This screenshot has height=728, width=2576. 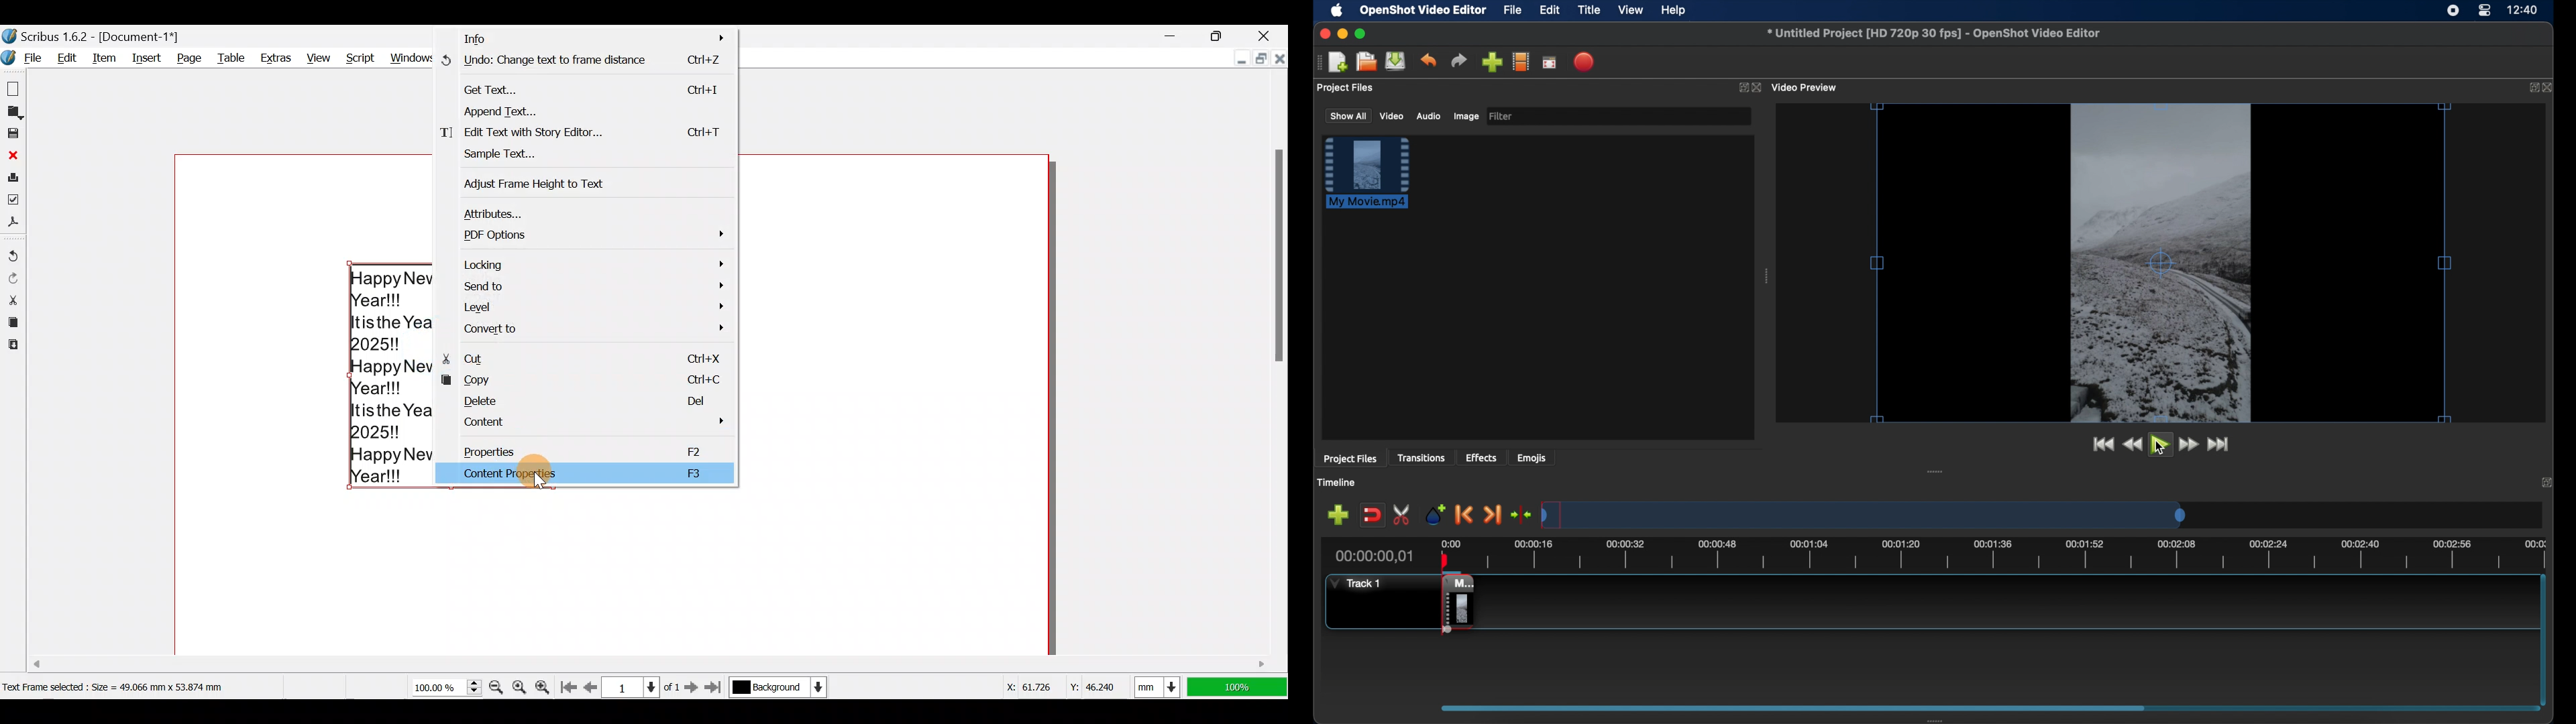 What do you see at coordinates (587, 357) in the screenshot?
I see `Cut` at bounding box center [587, 357].